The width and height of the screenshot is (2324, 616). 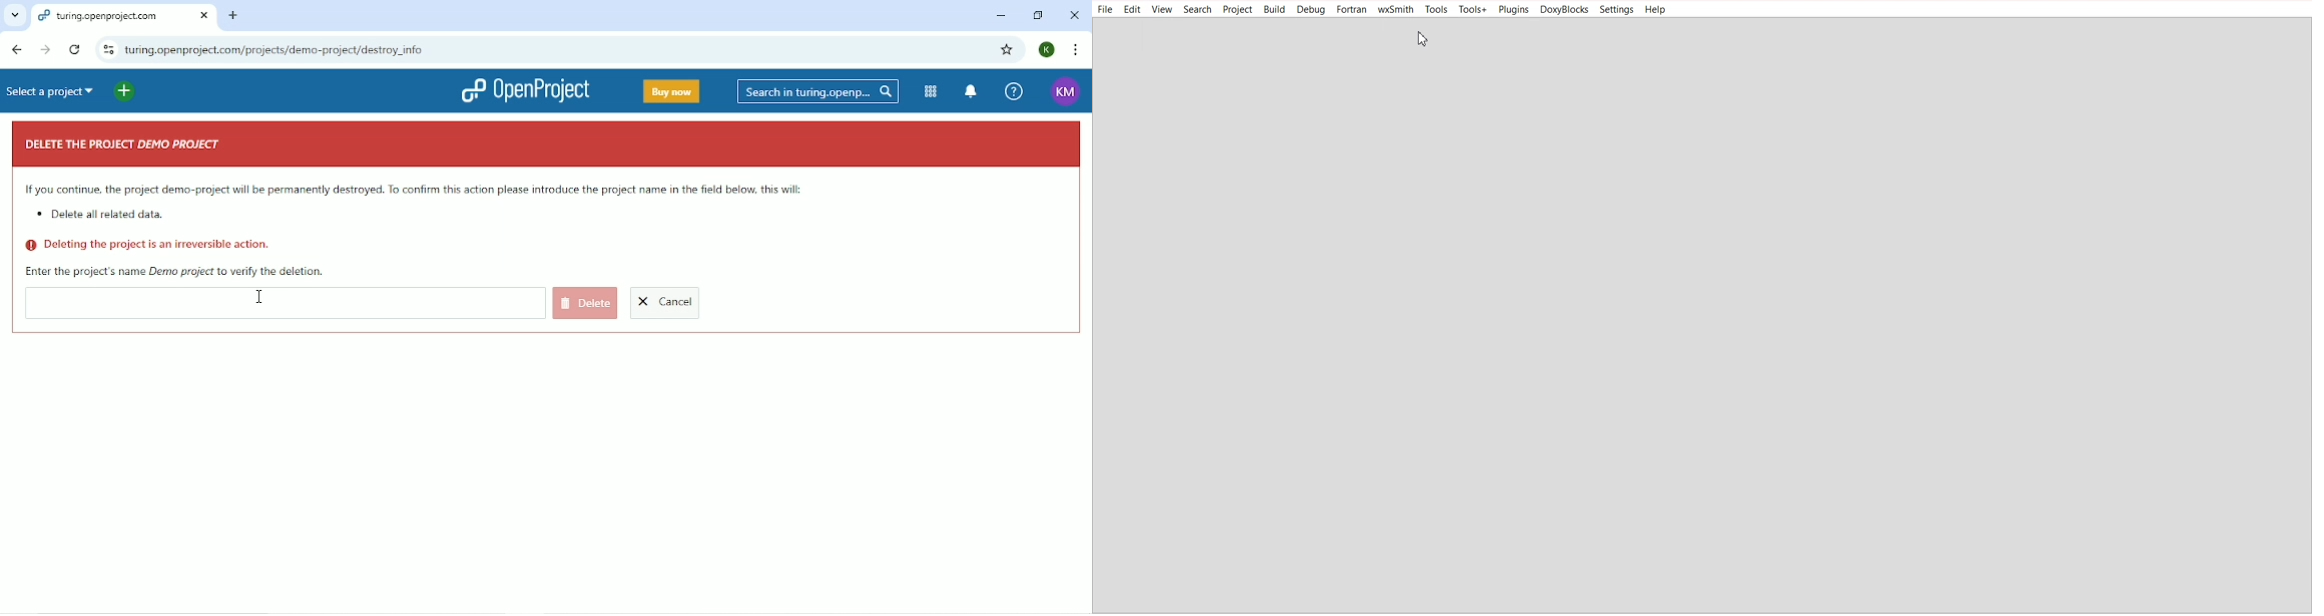 I want to click on Minimize, so click(x=998, y=17).